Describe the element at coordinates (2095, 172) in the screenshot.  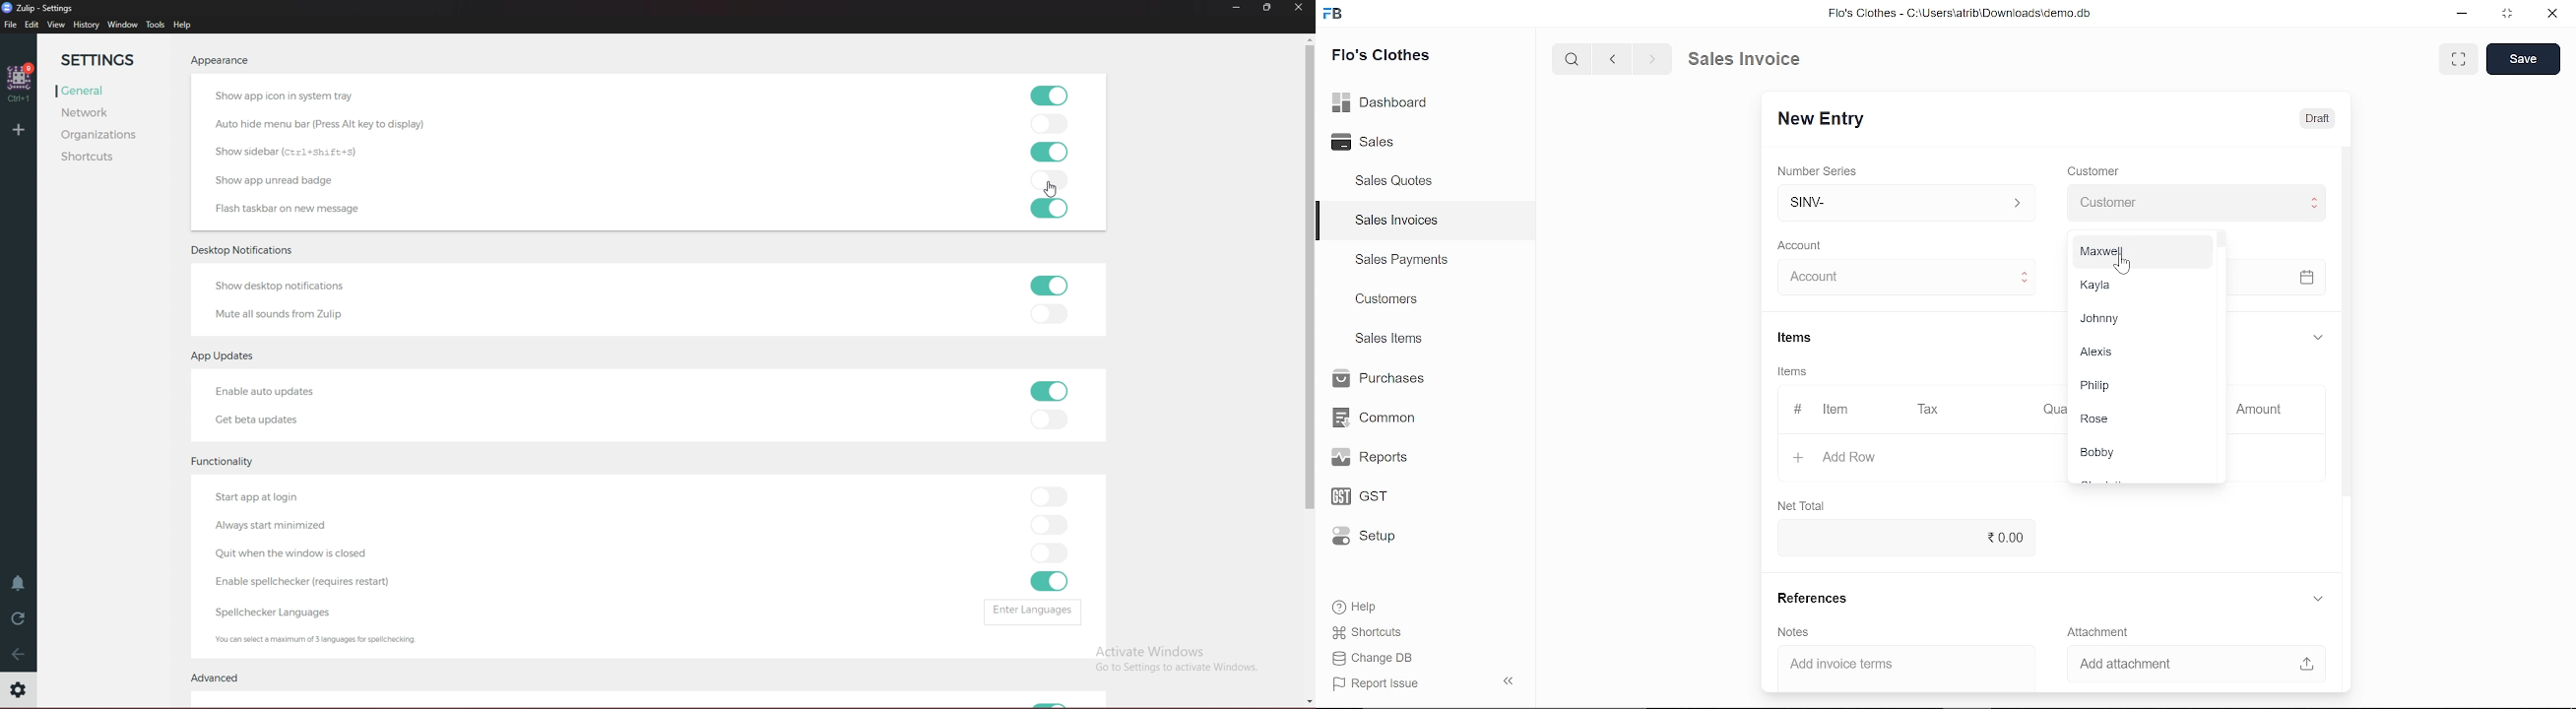
I see `Customer` at that location.